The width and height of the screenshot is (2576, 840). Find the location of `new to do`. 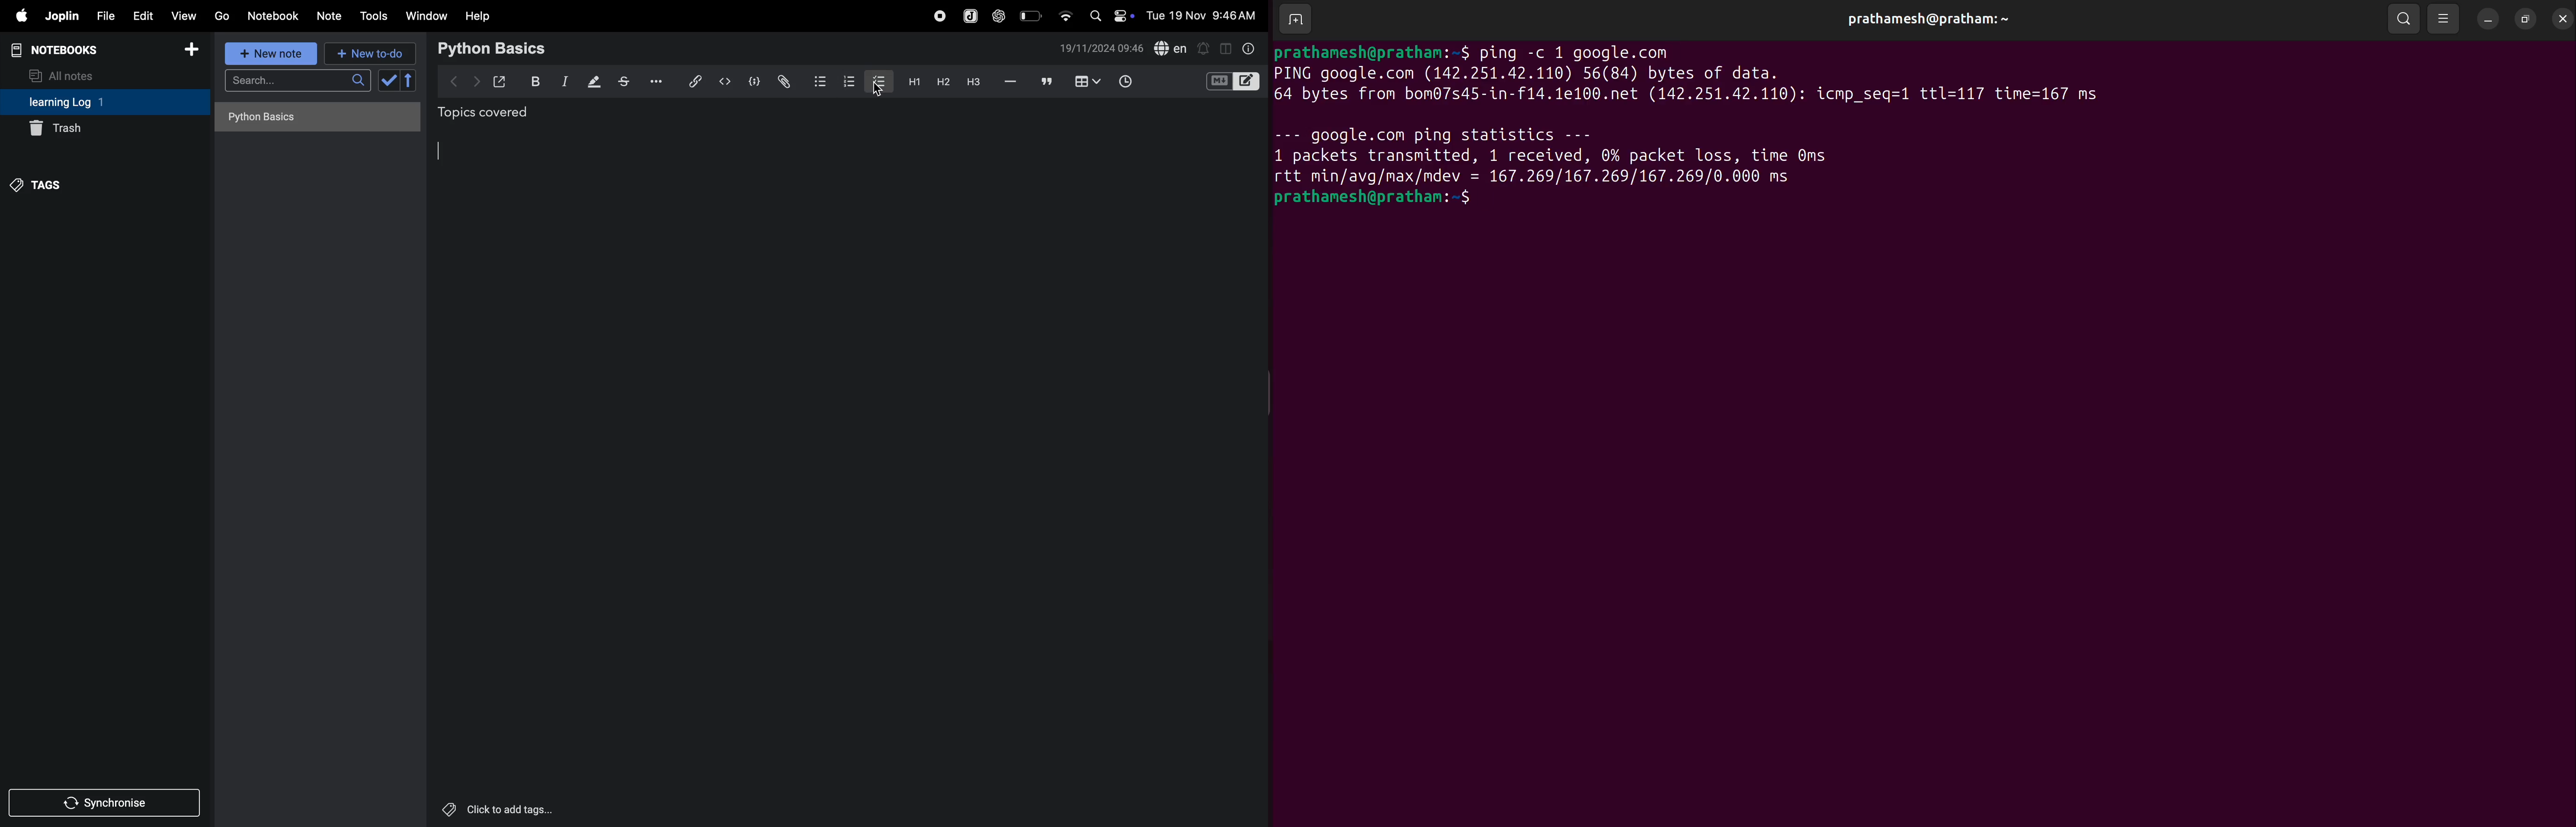

new to do is located at coordinates (365, 51).